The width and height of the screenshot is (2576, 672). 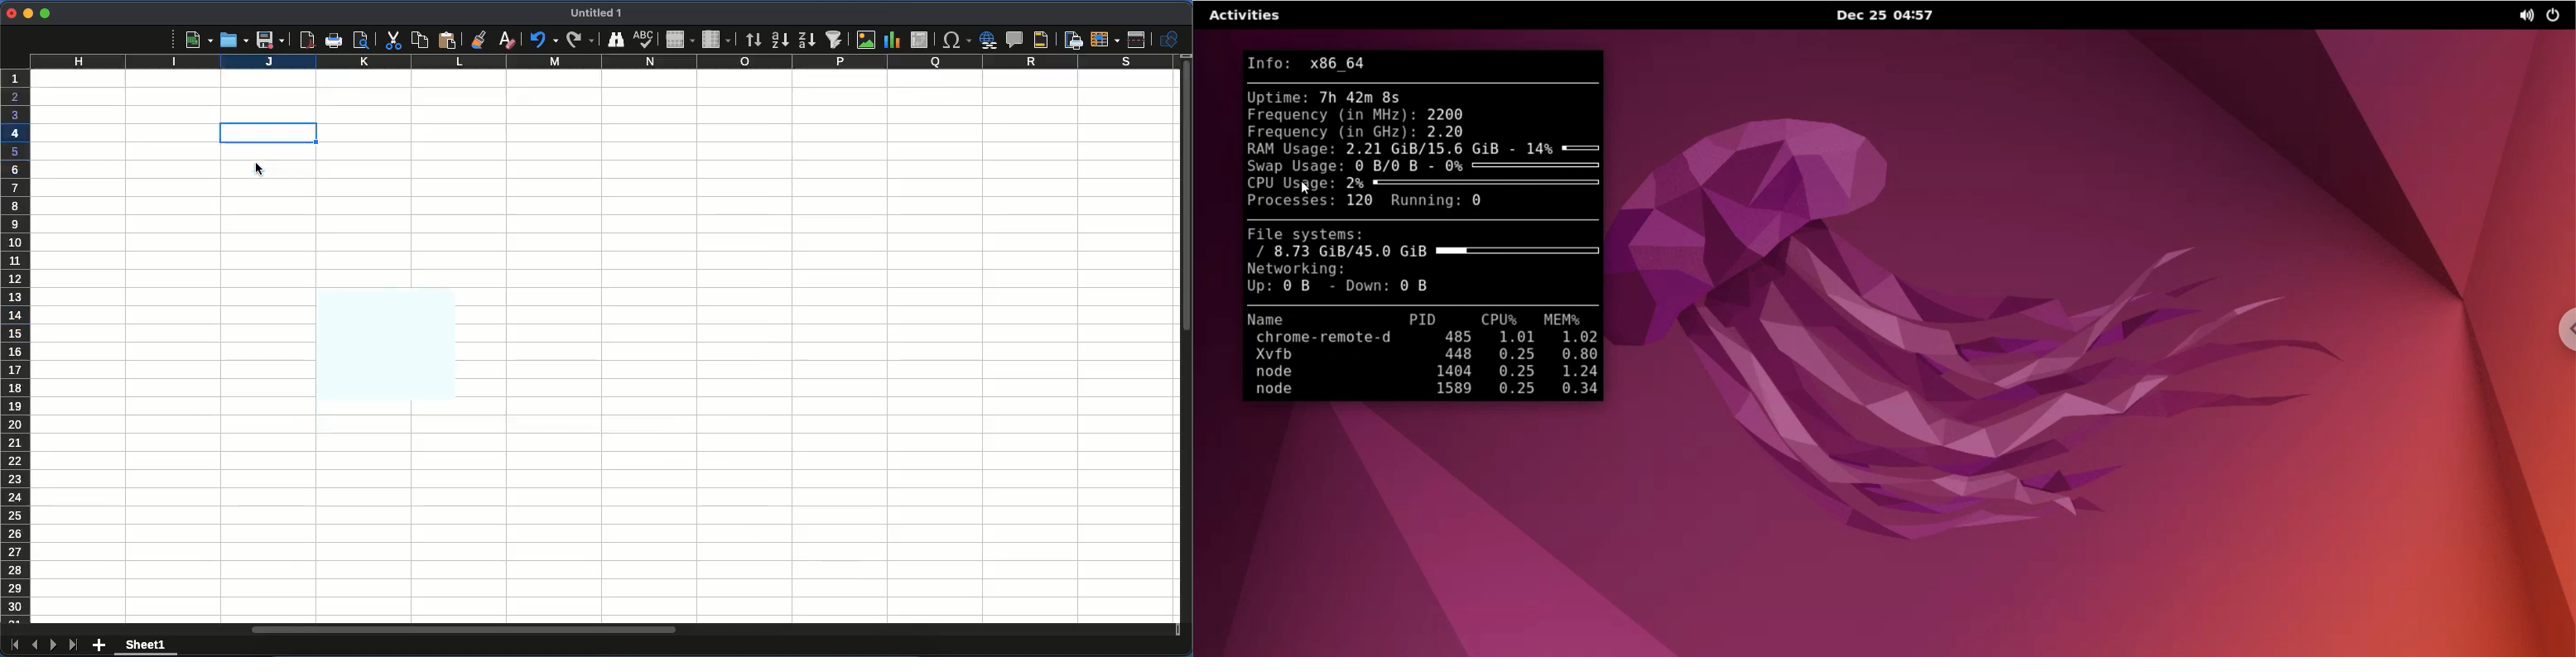 What do you see at coordinates (1185, 199) in the screenshot?
I see `vertical scroll bar` at bounding box center [1185, 199].